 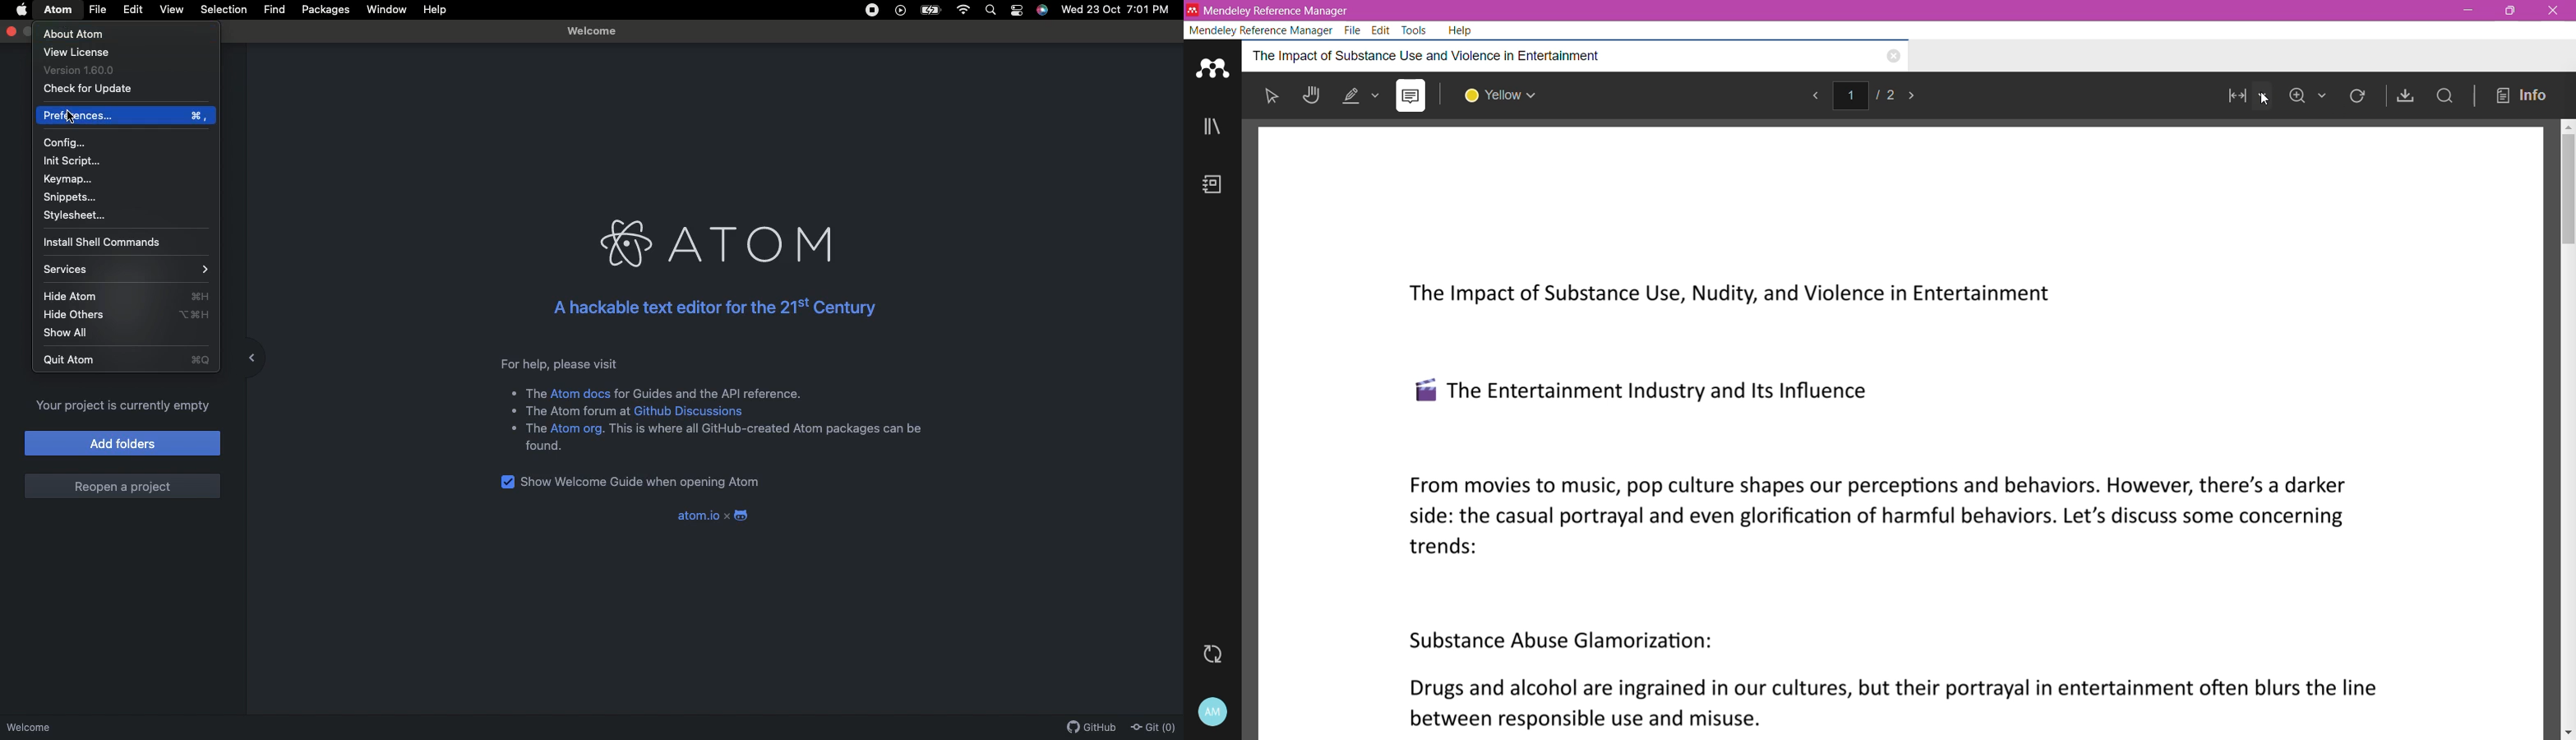 I want to click on Restore Down, so click(x=2511, y=10).